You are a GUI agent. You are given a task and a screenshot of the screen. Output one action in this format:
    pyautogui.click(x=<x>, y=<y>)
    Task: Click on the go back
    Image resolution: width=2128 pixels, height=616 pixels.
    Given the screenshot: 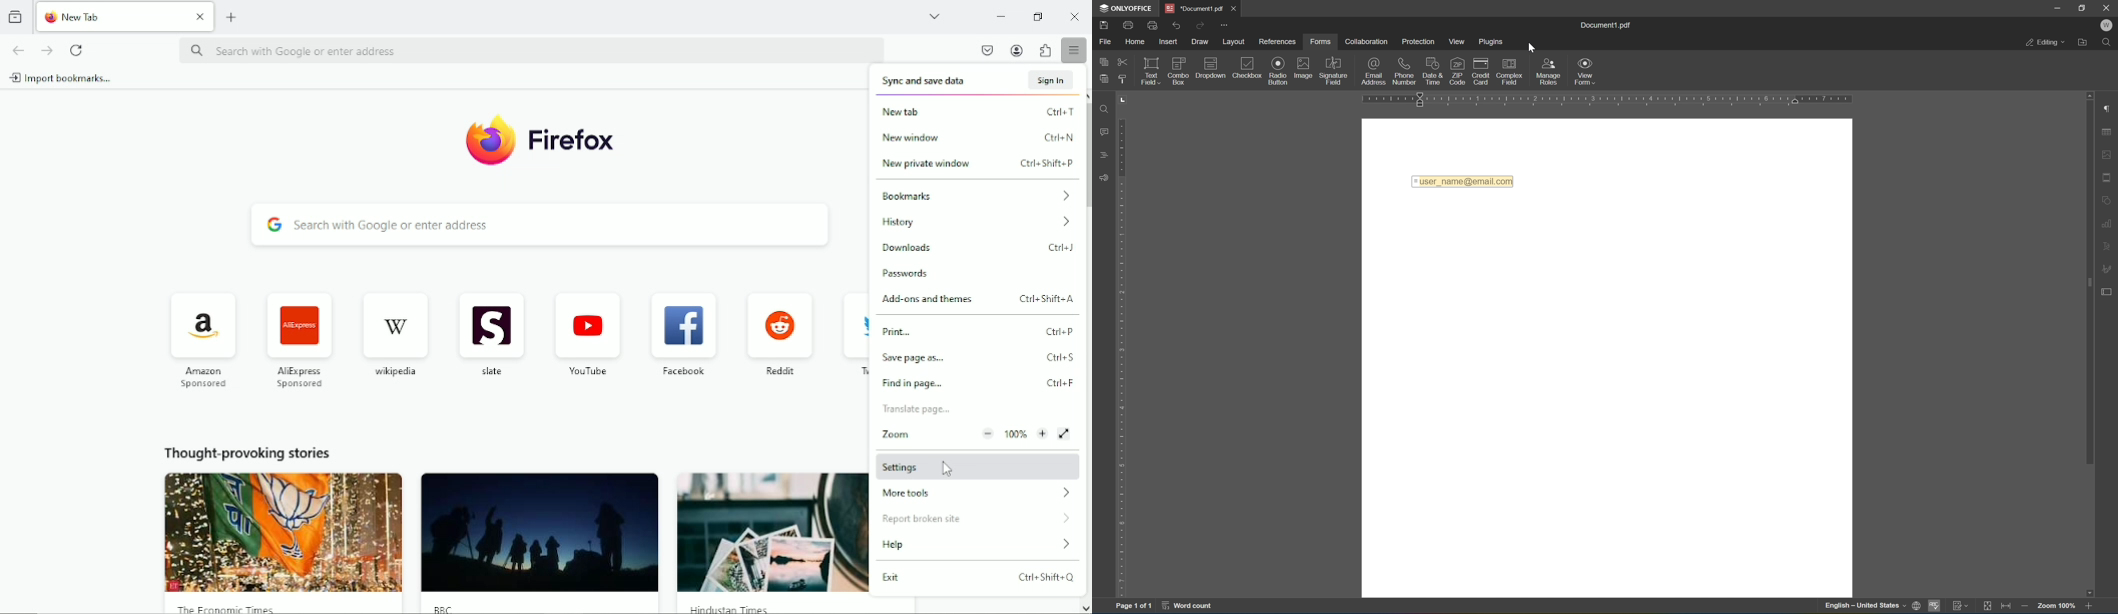 What is the action you would take?
    pyautogui.click(x=19, y=50)
    